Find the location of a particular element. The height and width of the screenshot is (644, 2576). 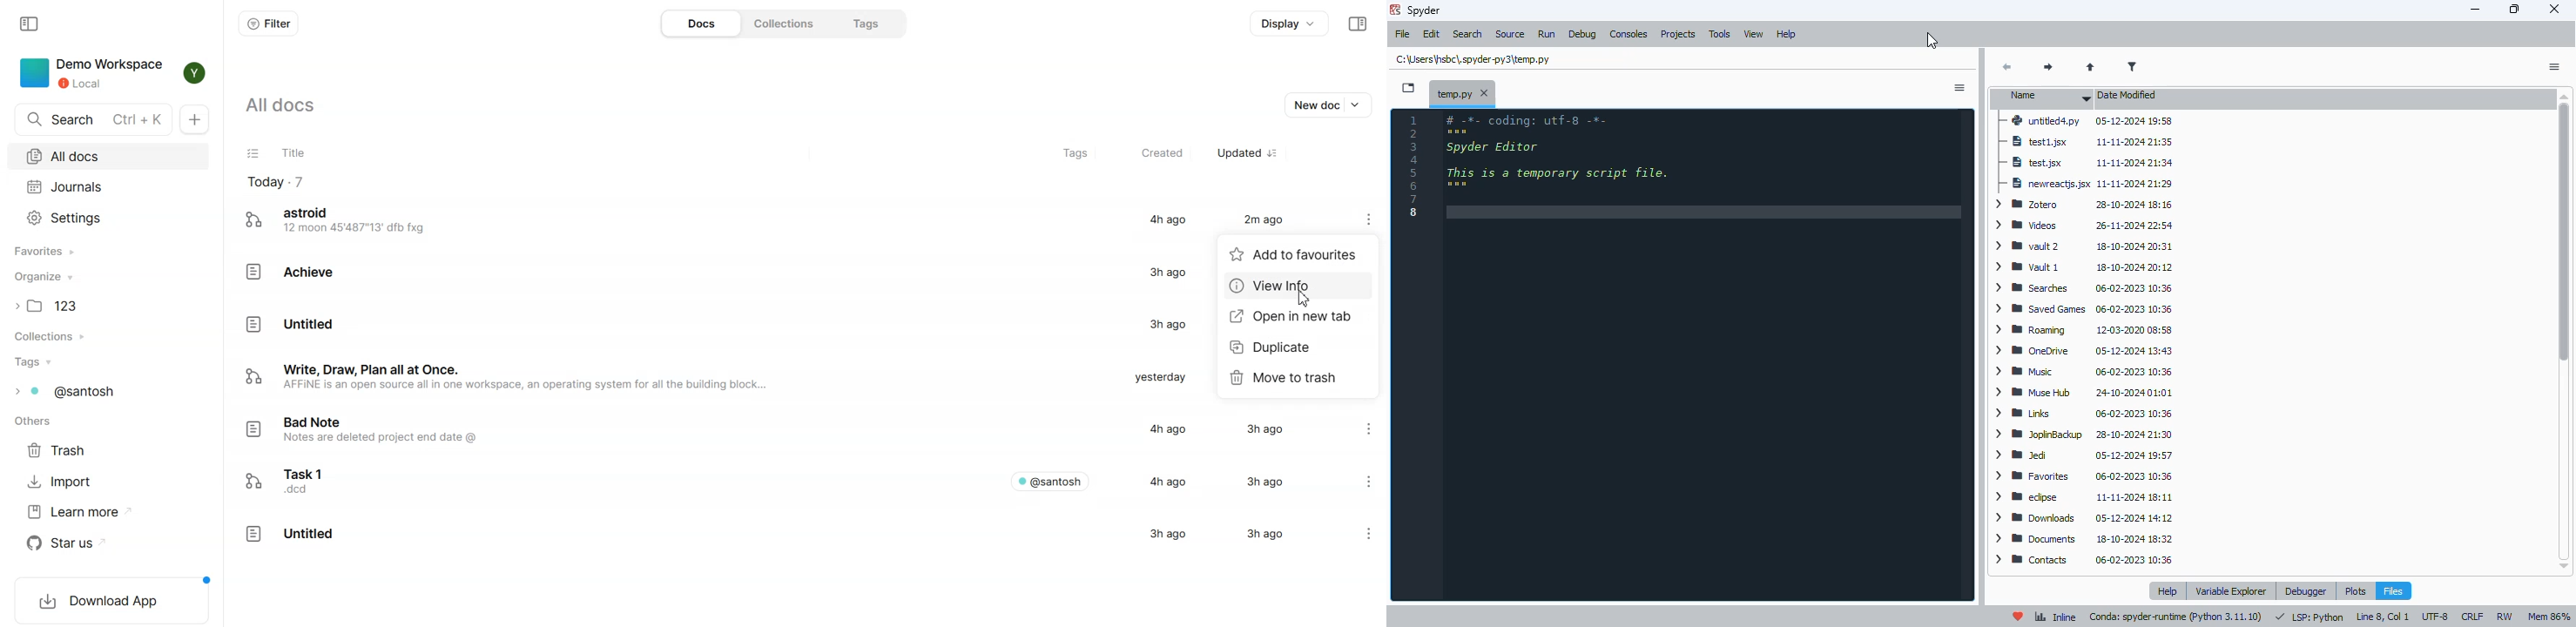

temporary file is located at coordinates (1462, 91).